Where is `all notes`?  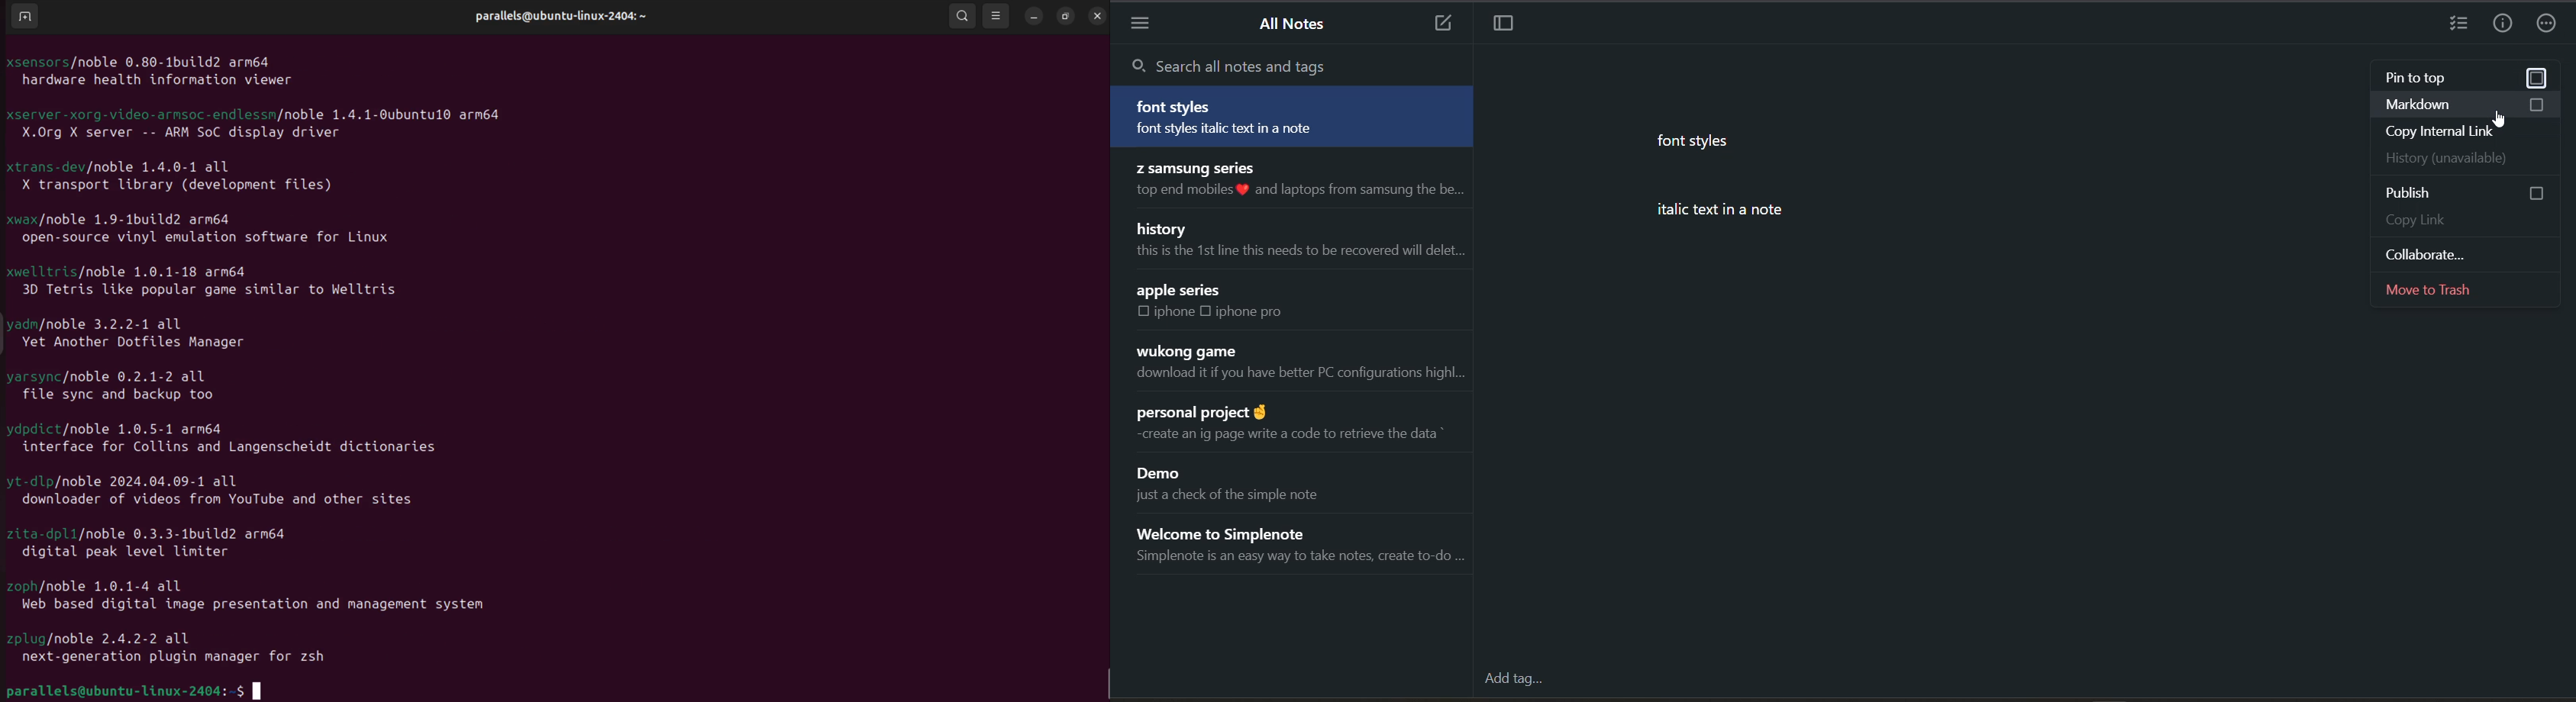 all notes is located at coordinates (1296, 27).